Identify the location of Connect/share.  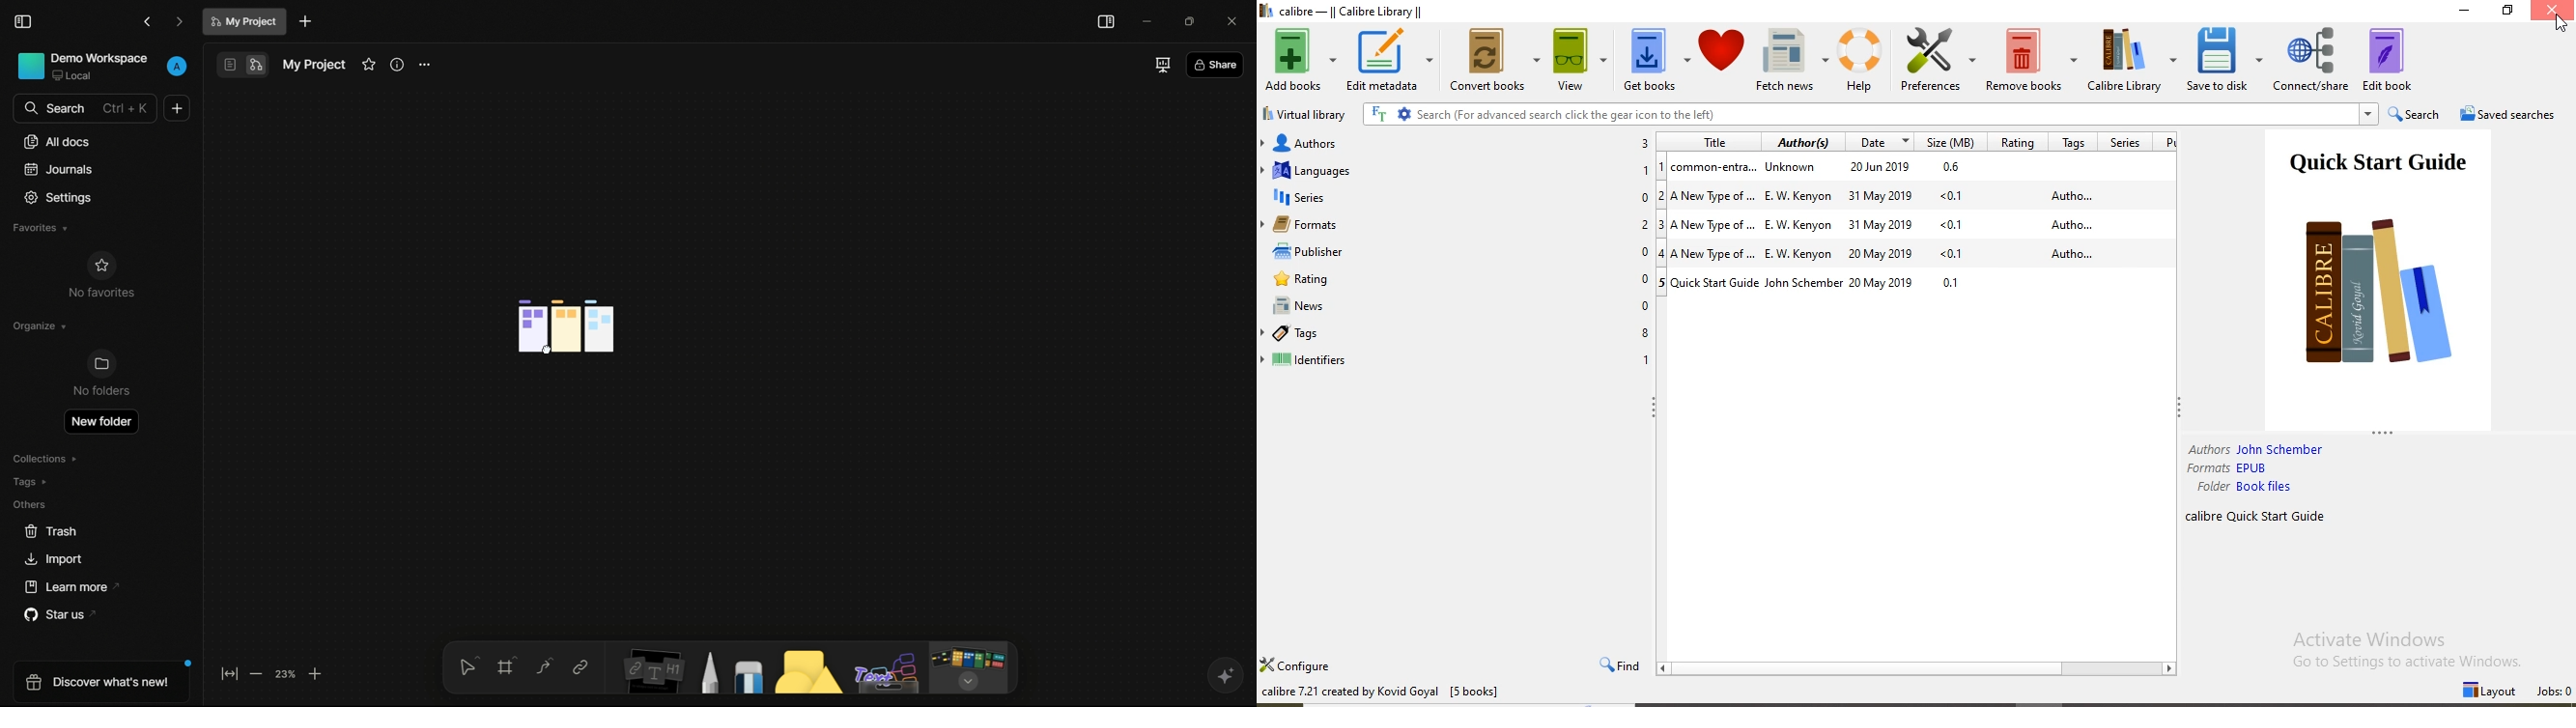
(2311, 61).